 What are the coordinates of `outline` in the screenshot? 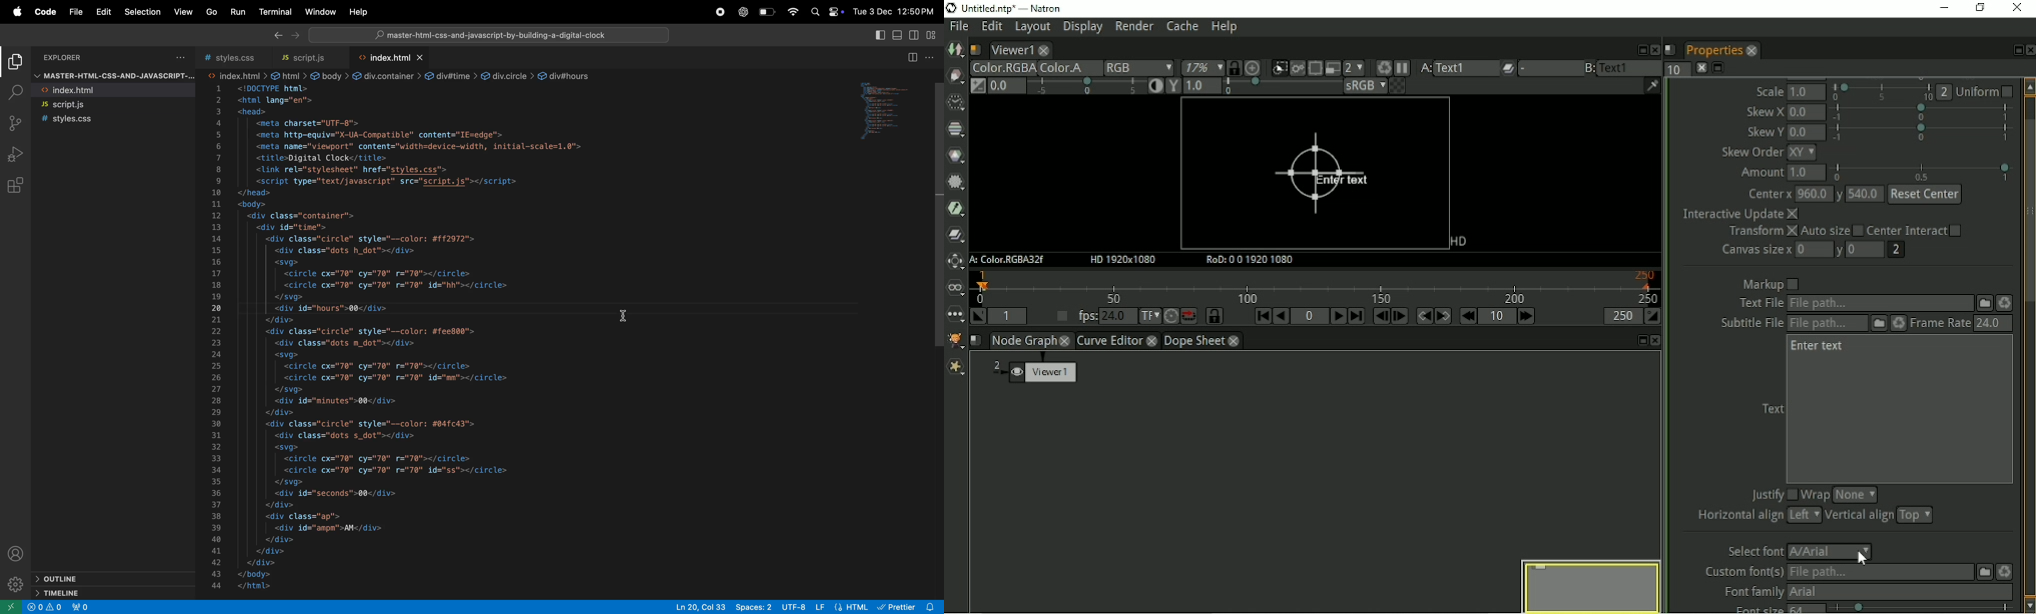 It's located at (105, 578).